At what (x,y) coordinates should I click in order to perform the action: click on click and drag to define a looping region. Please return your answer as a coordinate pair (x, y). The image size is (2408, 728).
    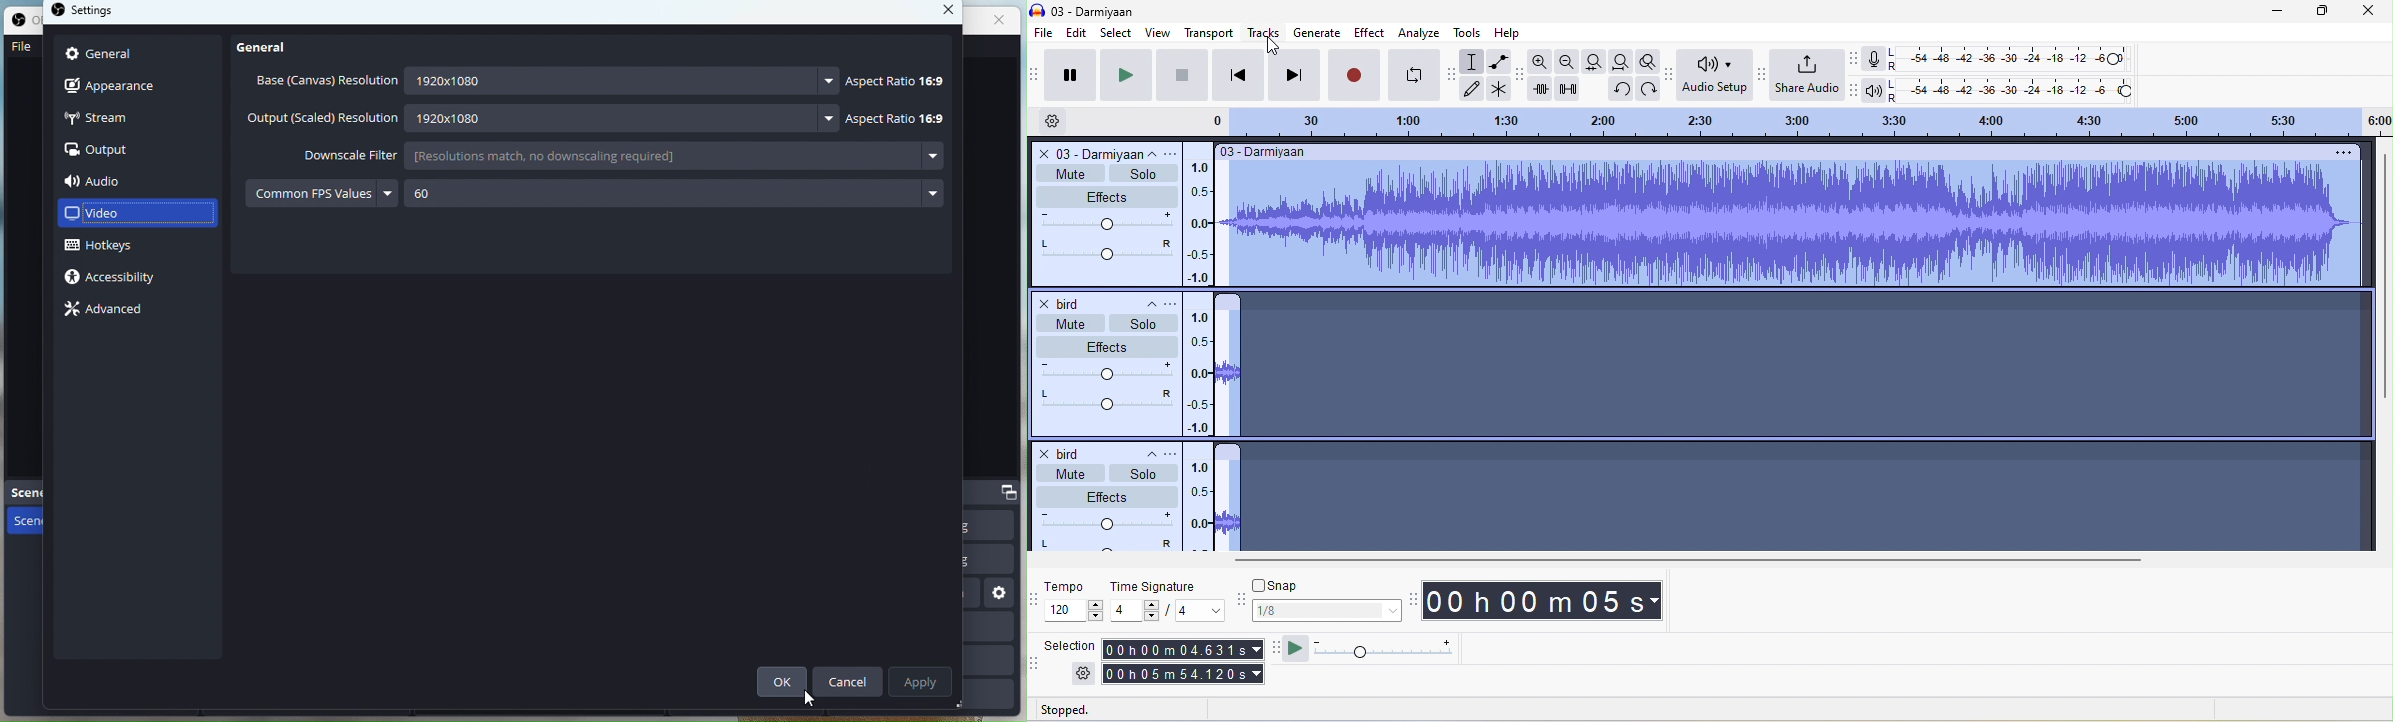
    Looking at the image, I should click on (1786, 121).